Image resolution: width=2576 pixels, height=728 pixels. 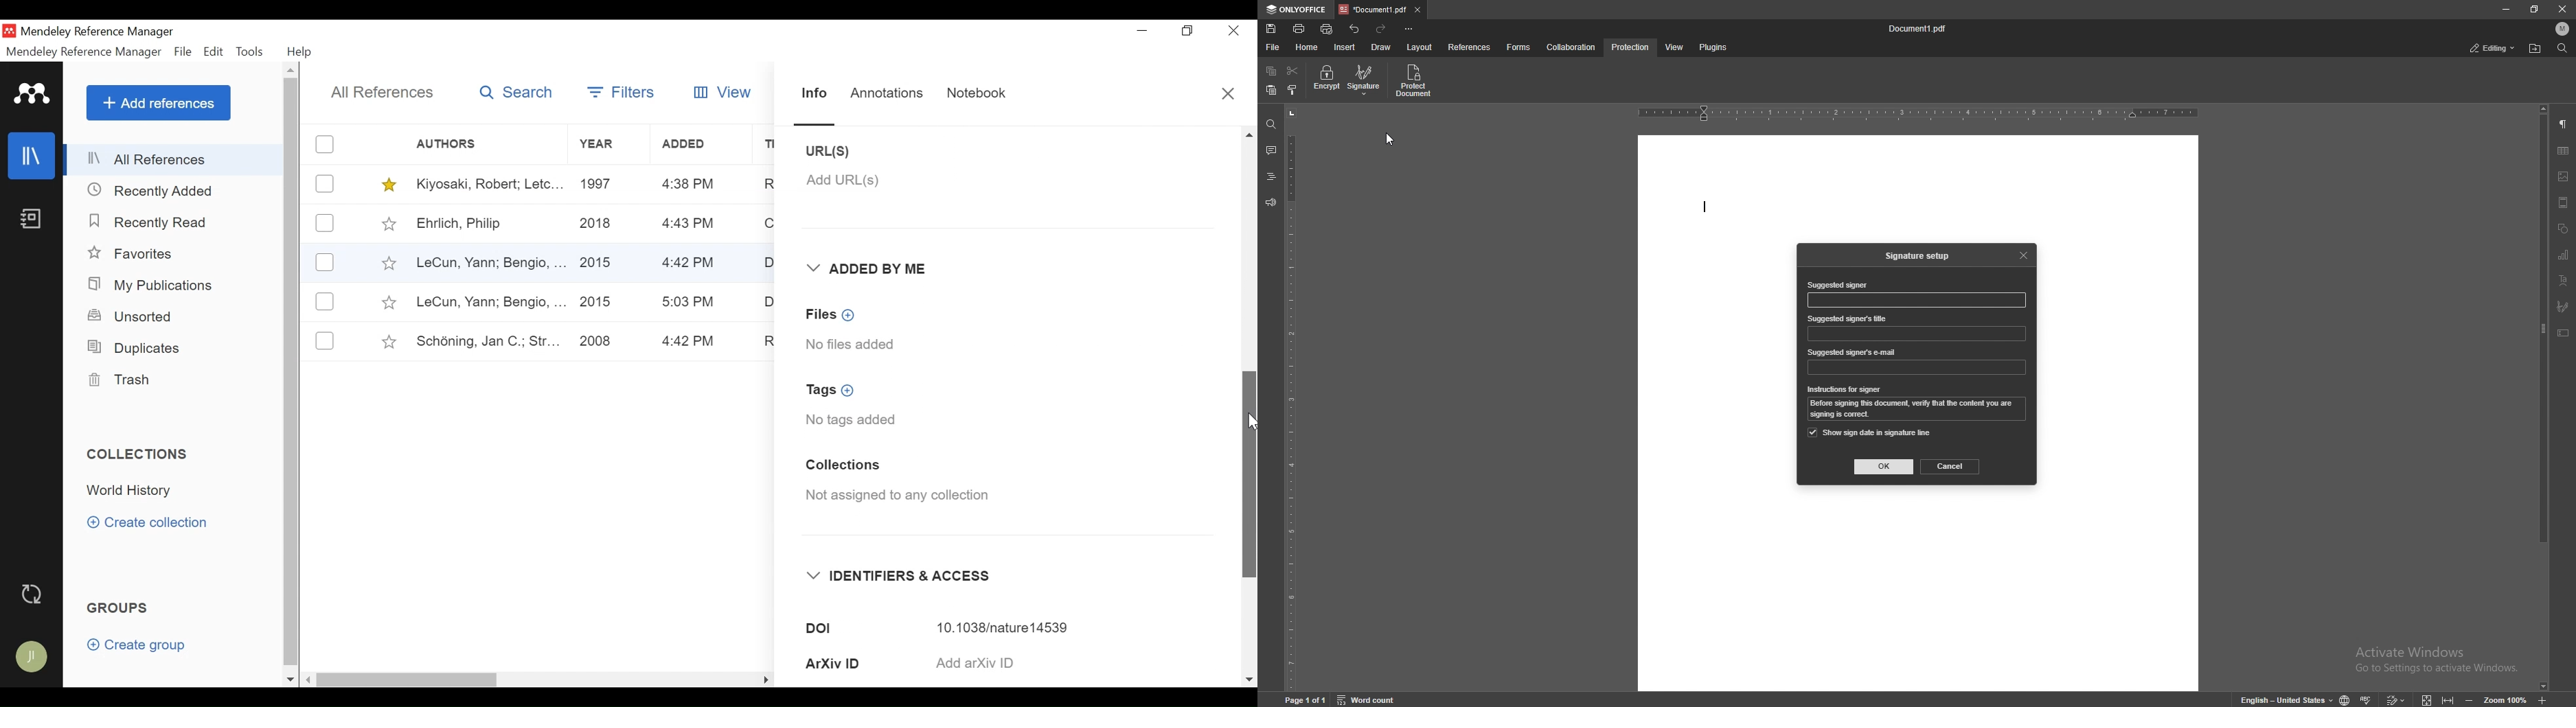 I want to click on input box, so click(x=1918, y=300).